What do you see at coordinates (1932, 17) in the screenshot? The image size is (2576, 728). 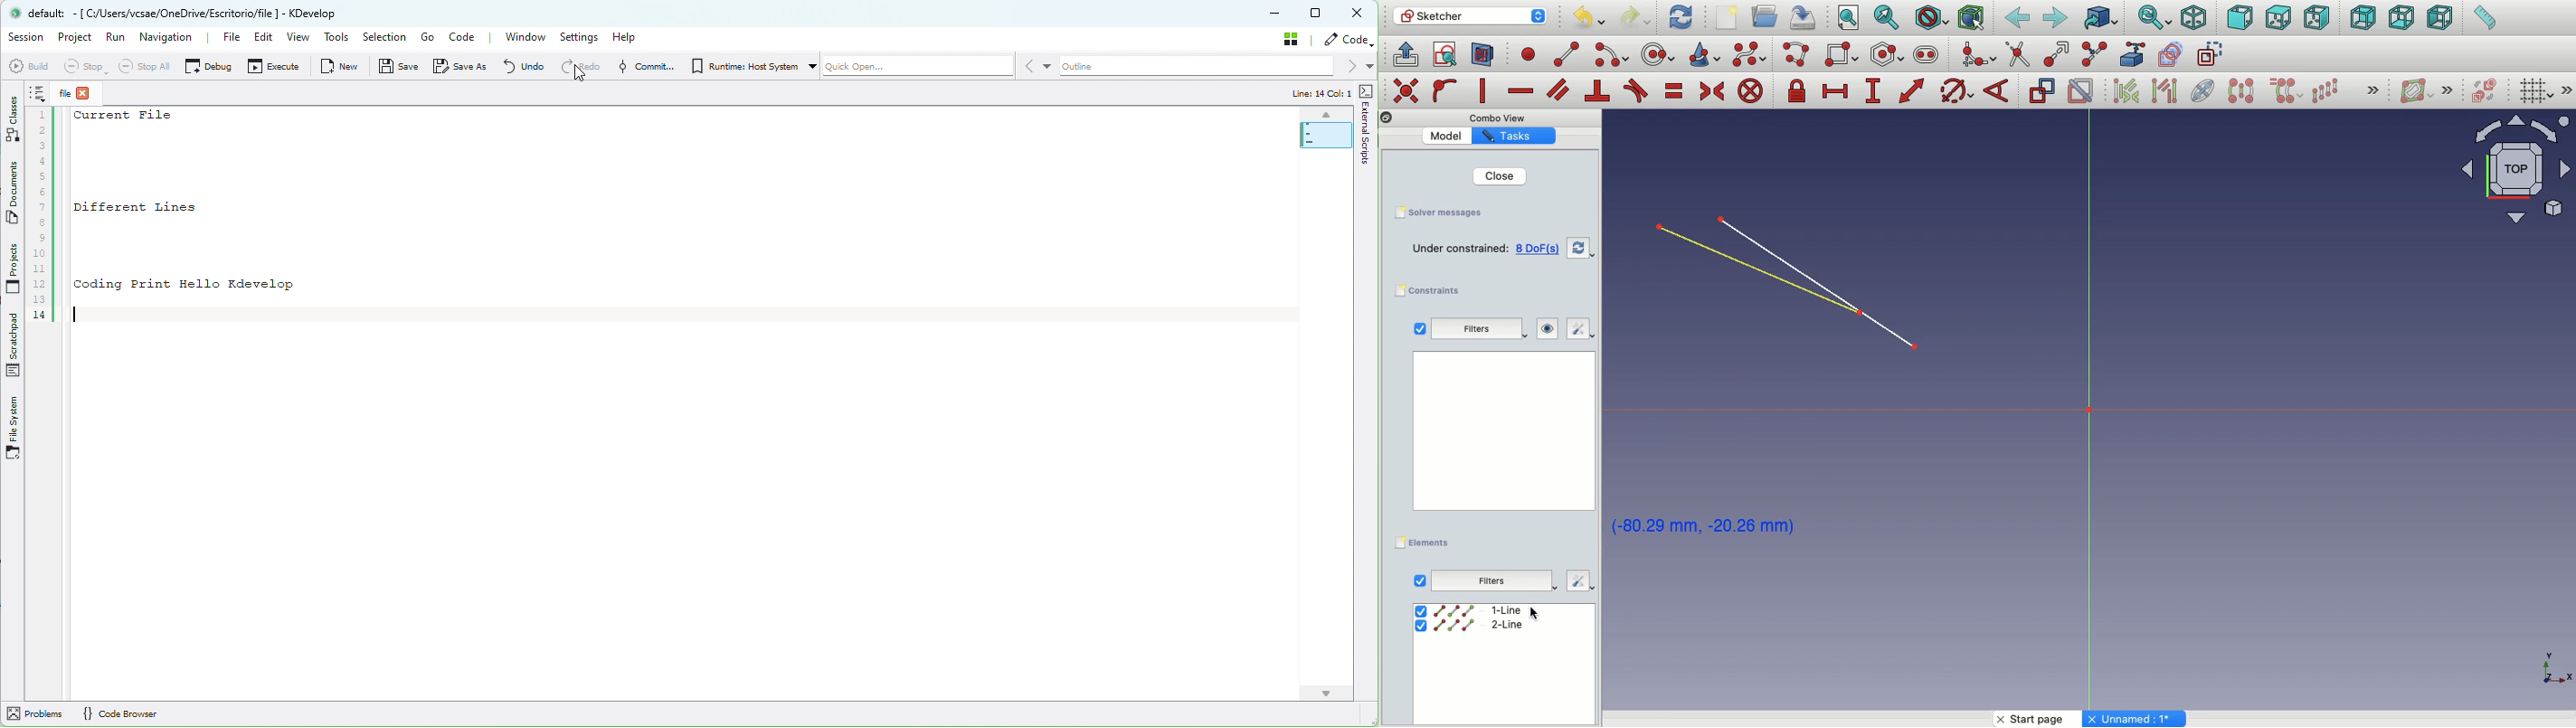 I see `Draw style` at bounding box center [1932, 17].